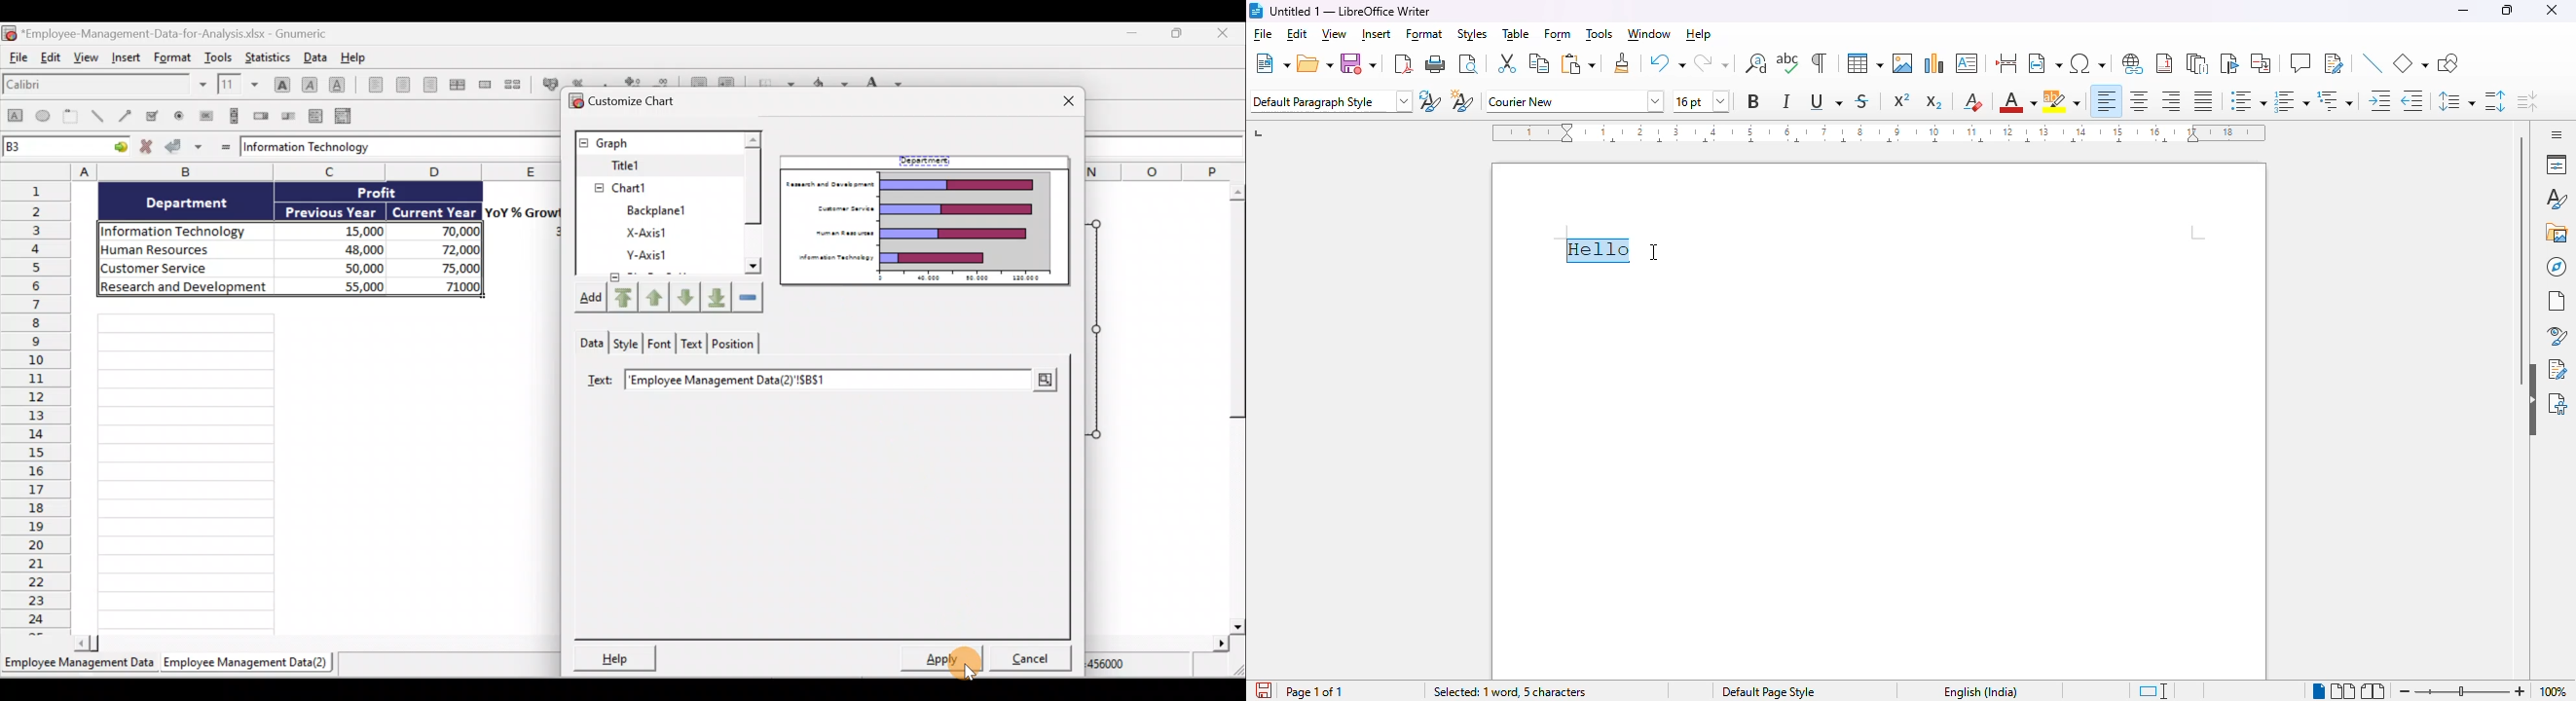 This screenshot has height=728, width=2576. I want to click on Preview, so click(926, 221).